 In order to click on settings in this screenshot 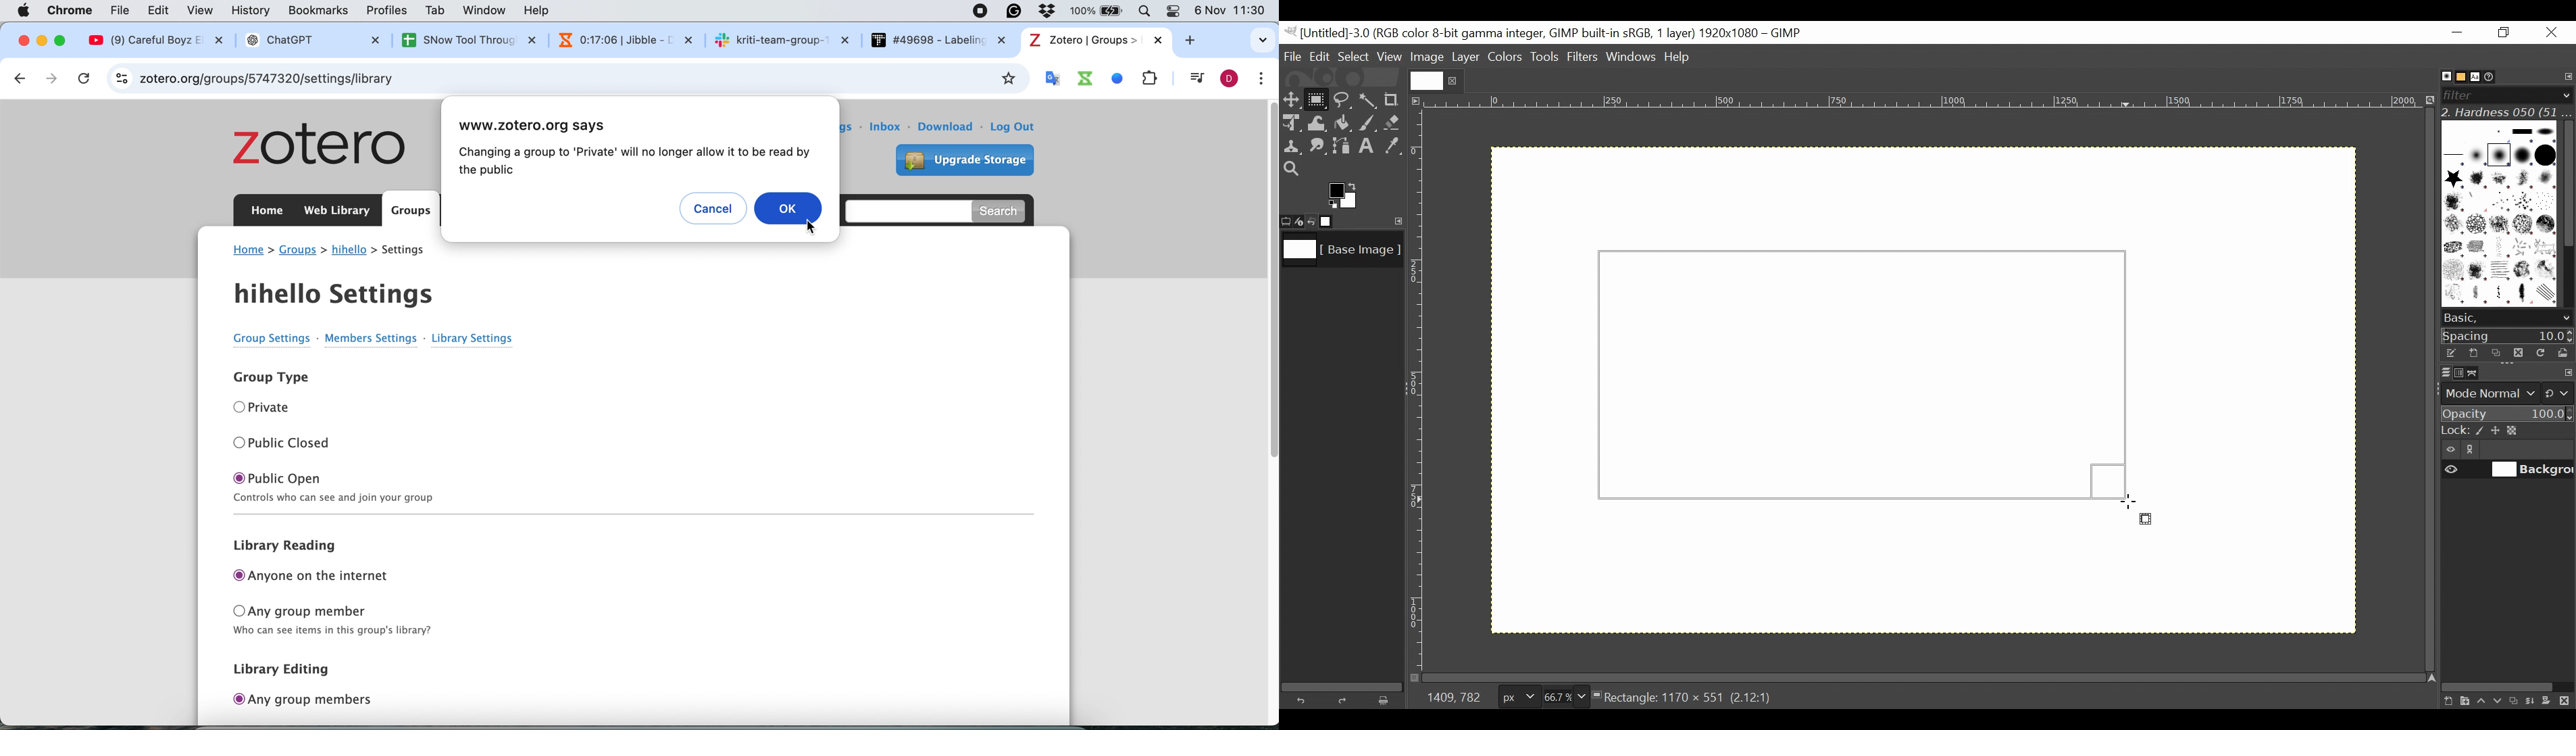, I will do `click(831, 124)`.